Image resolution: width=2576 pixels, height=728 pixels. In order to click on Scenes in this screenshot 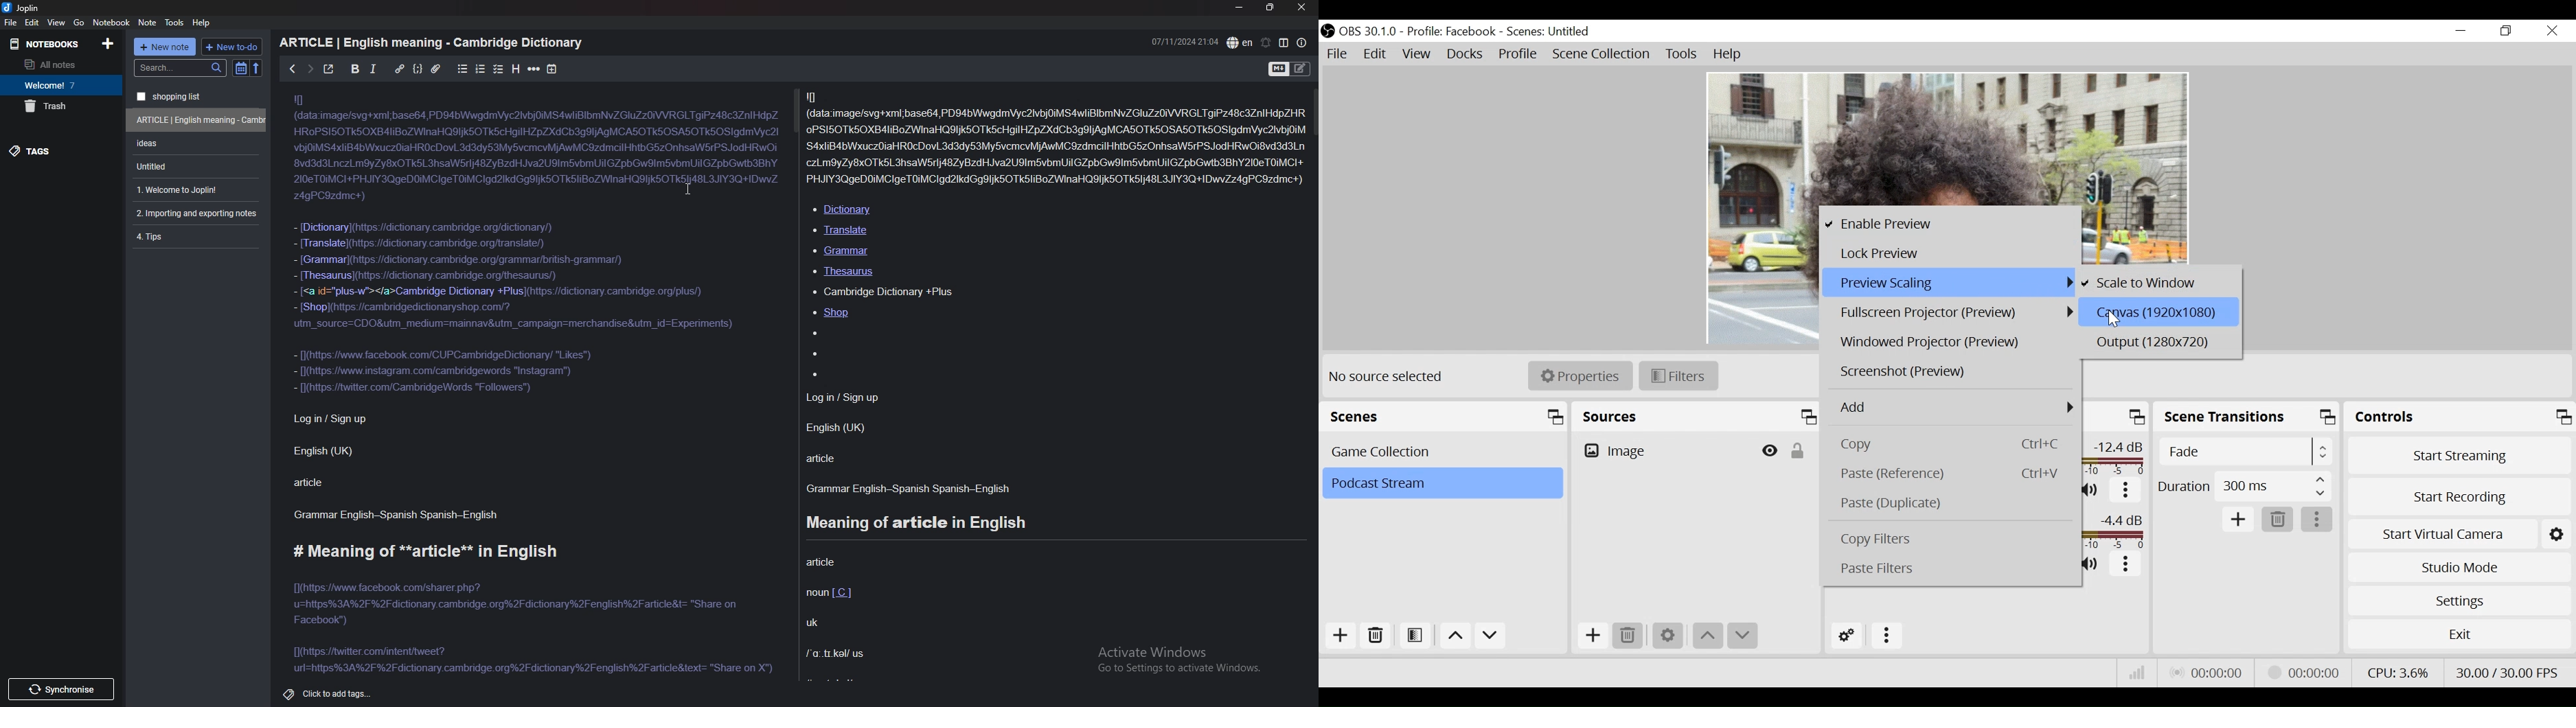, I will do `click(1444, 452)`.